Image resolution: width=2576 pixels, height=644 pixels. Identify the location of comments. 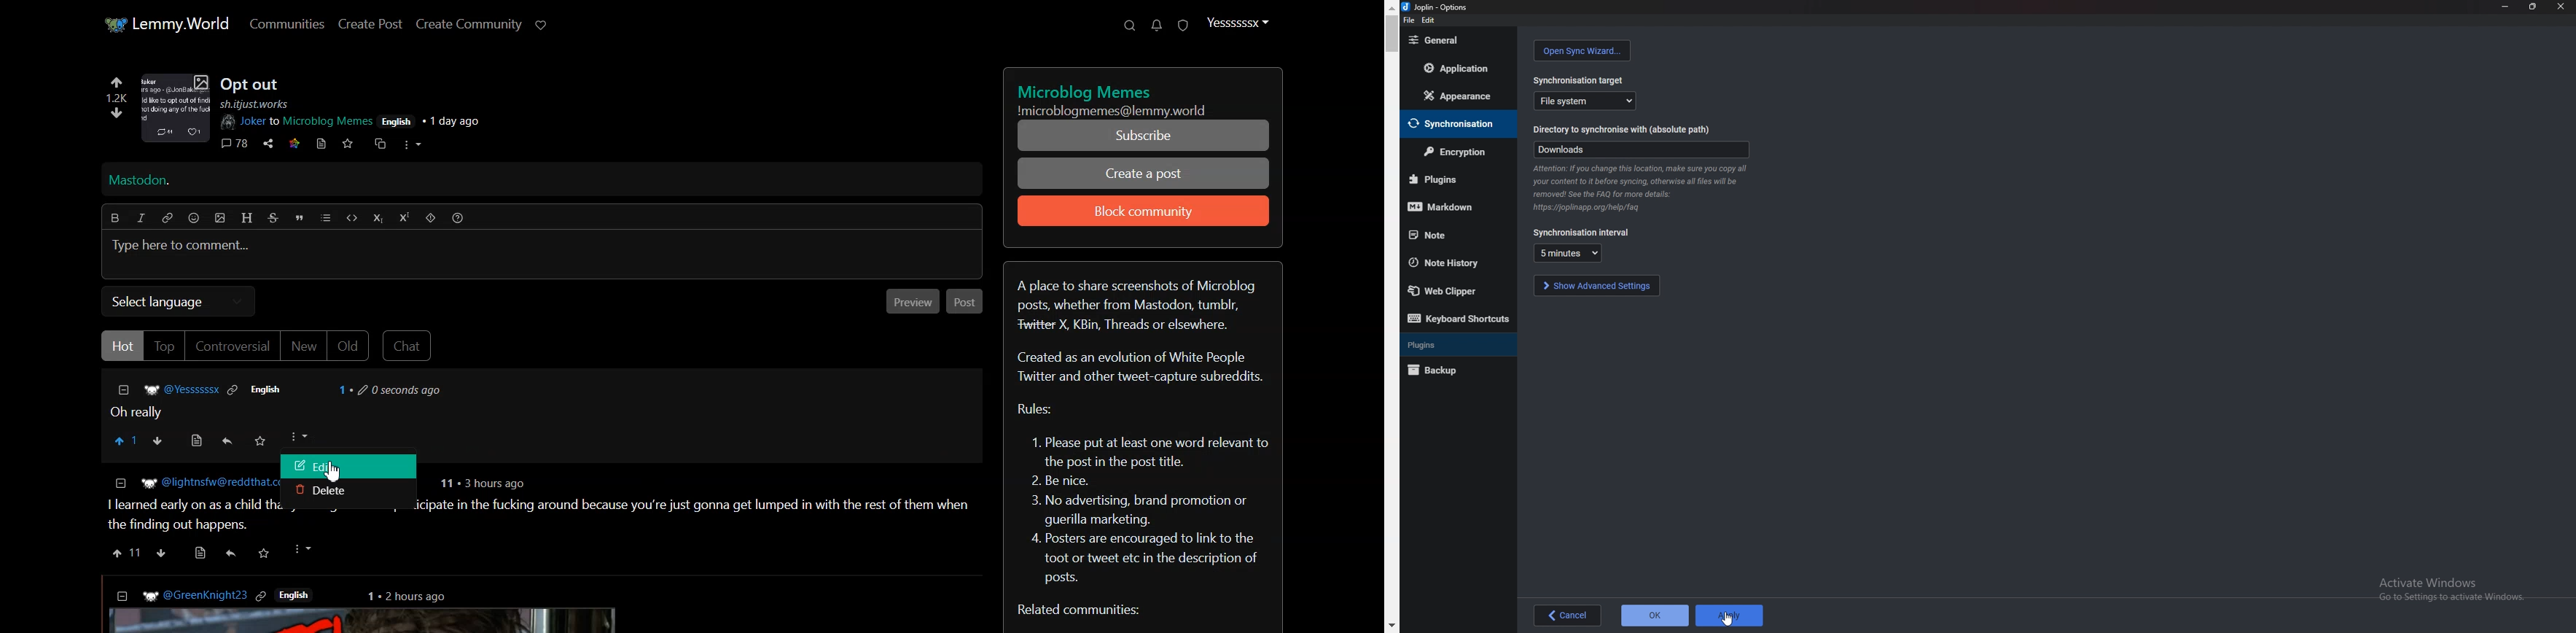
(235, 144).